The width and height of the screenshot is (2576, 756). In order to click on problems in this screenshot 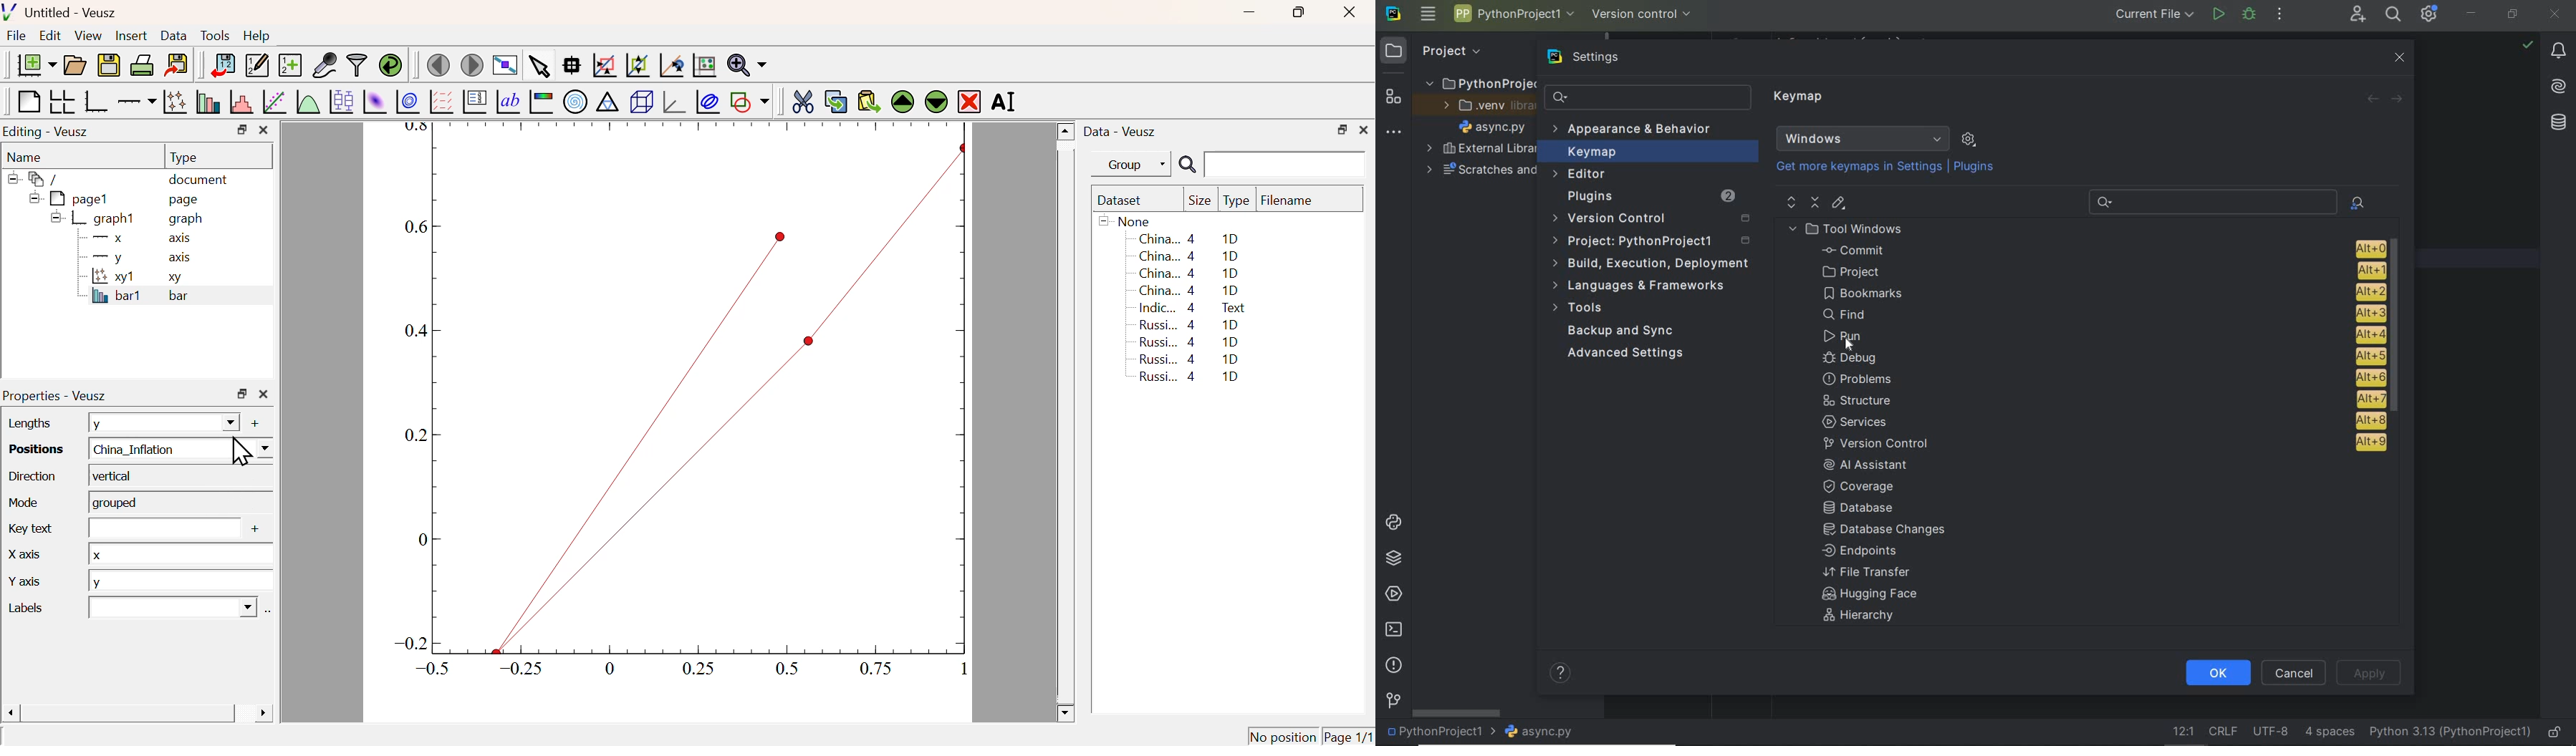, I will do `click(1393, 666)`.